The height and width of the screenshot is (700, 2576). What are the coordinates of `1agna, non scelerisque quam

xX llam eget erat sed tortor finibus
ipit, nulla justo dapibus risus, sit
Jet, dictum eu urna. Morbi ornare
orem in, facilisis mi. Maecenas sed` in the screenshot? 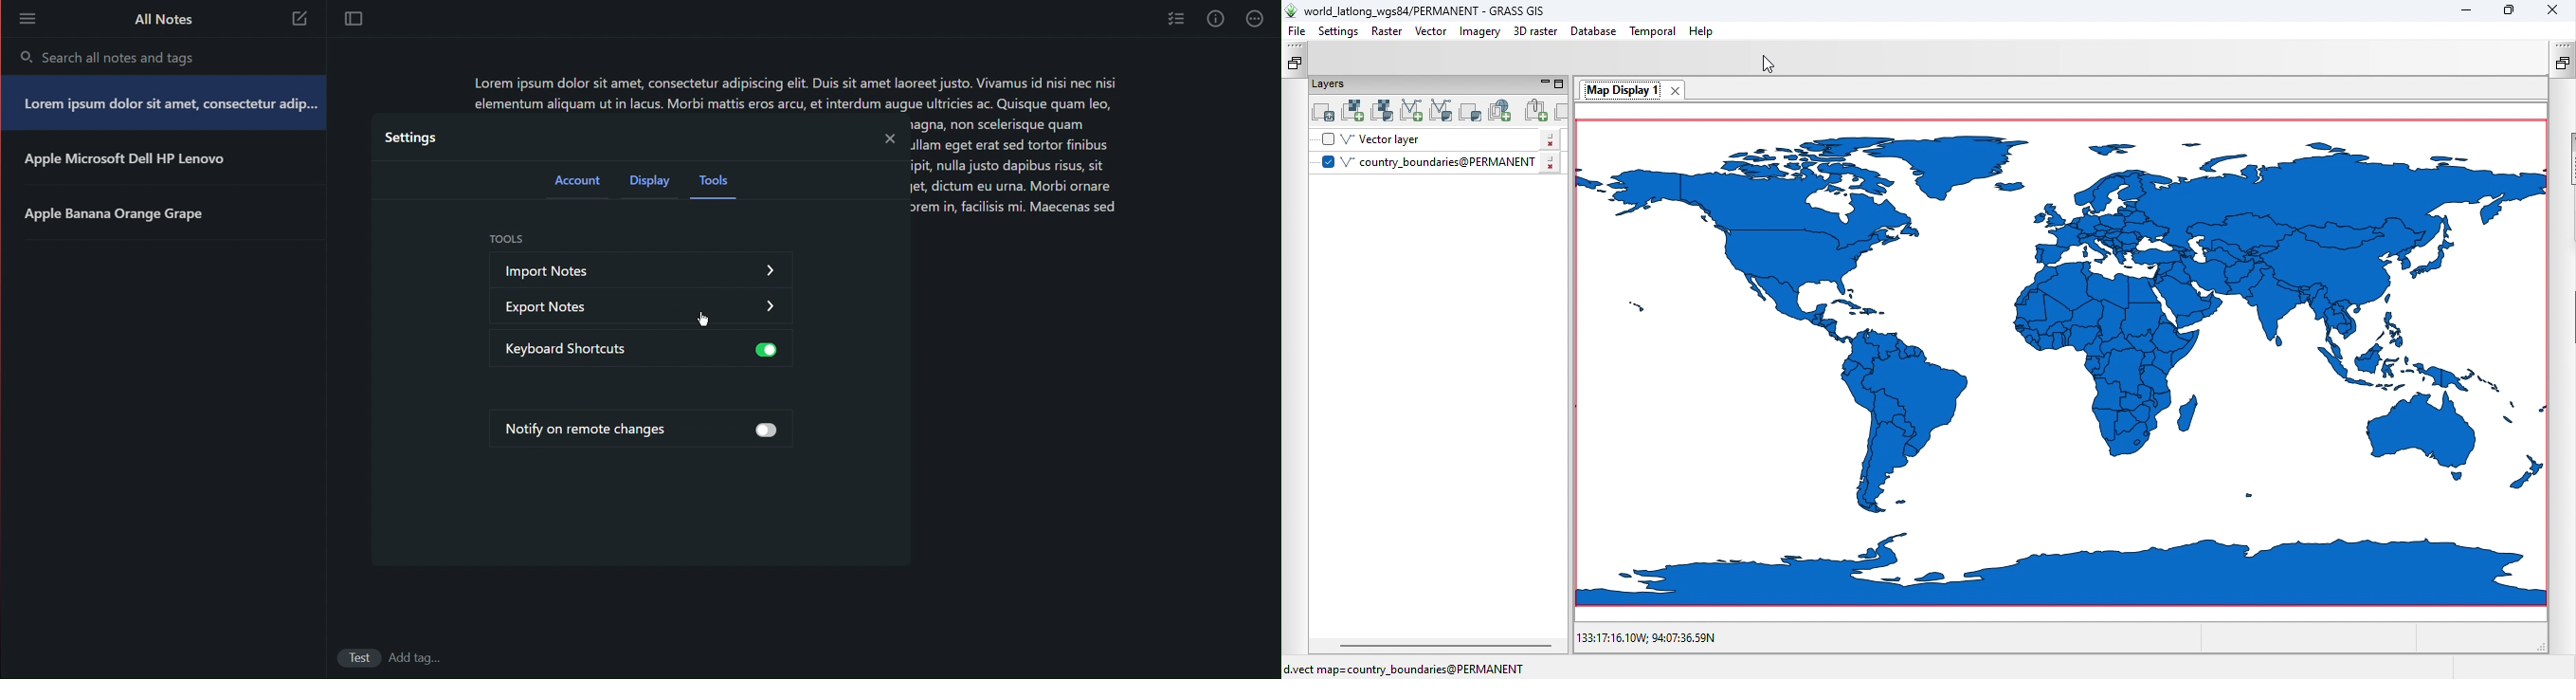 It's located at (1017, 171).